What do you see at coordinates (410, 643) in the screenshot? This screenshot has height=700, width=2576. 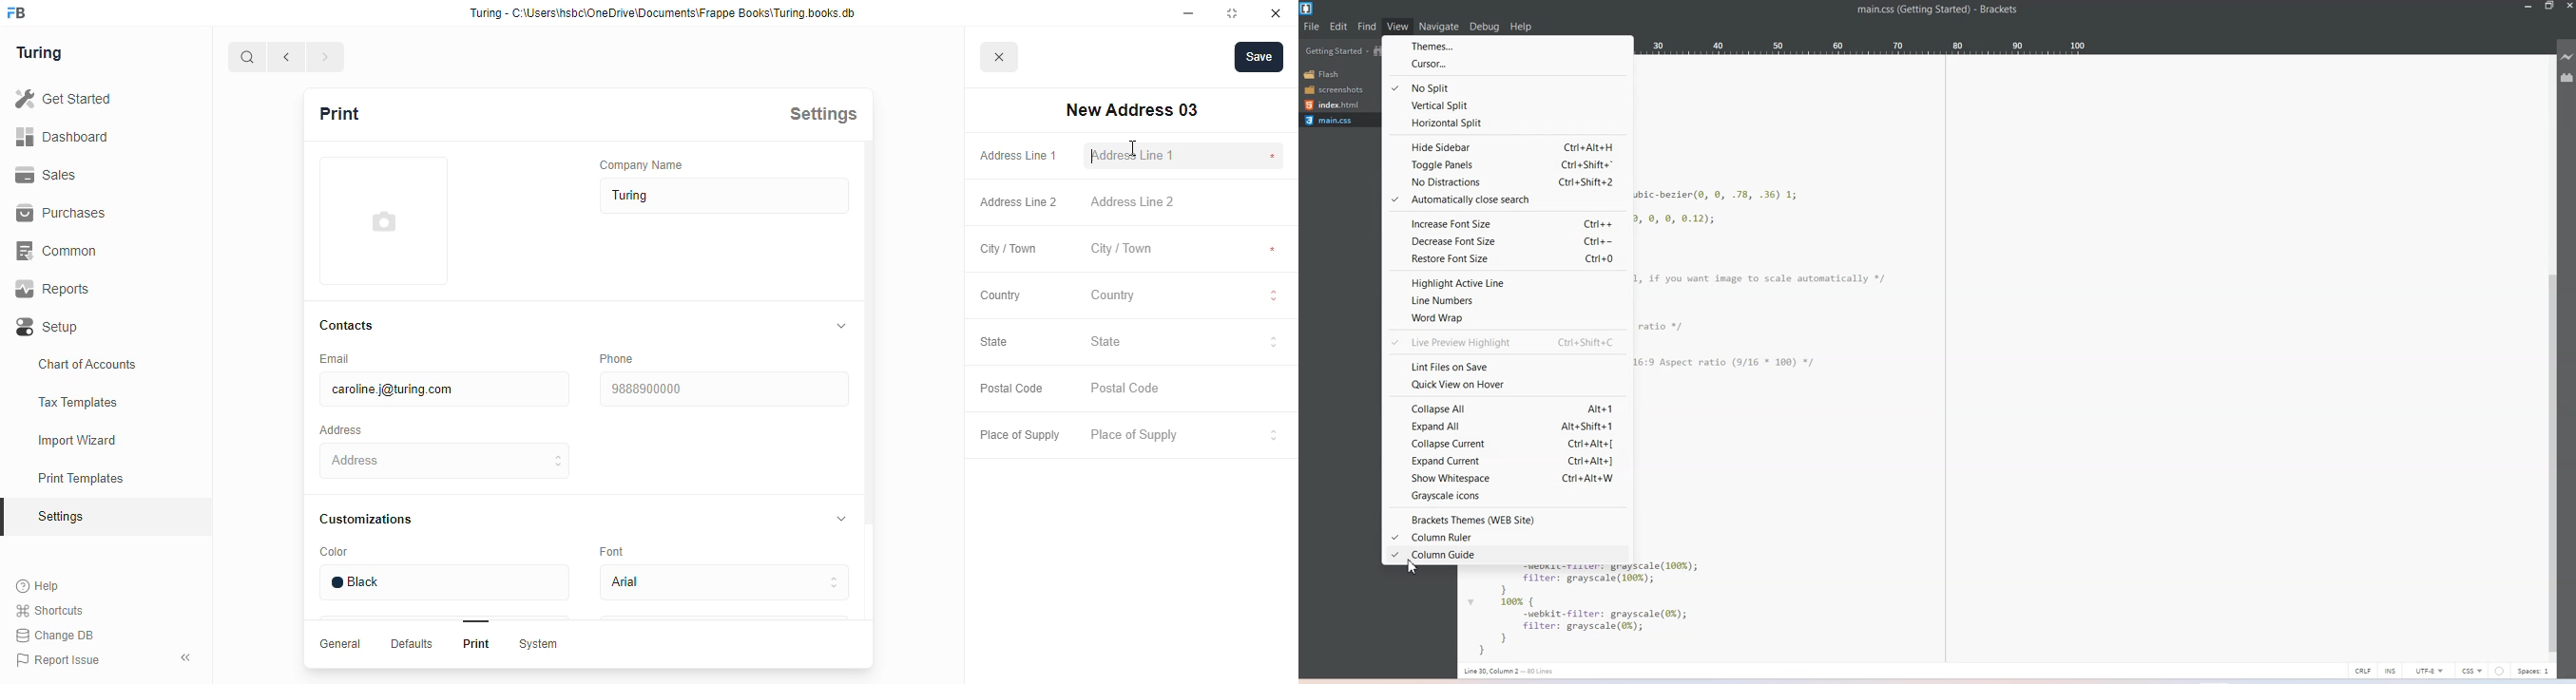 I see `Defaults` at bounding box center [410, 643].